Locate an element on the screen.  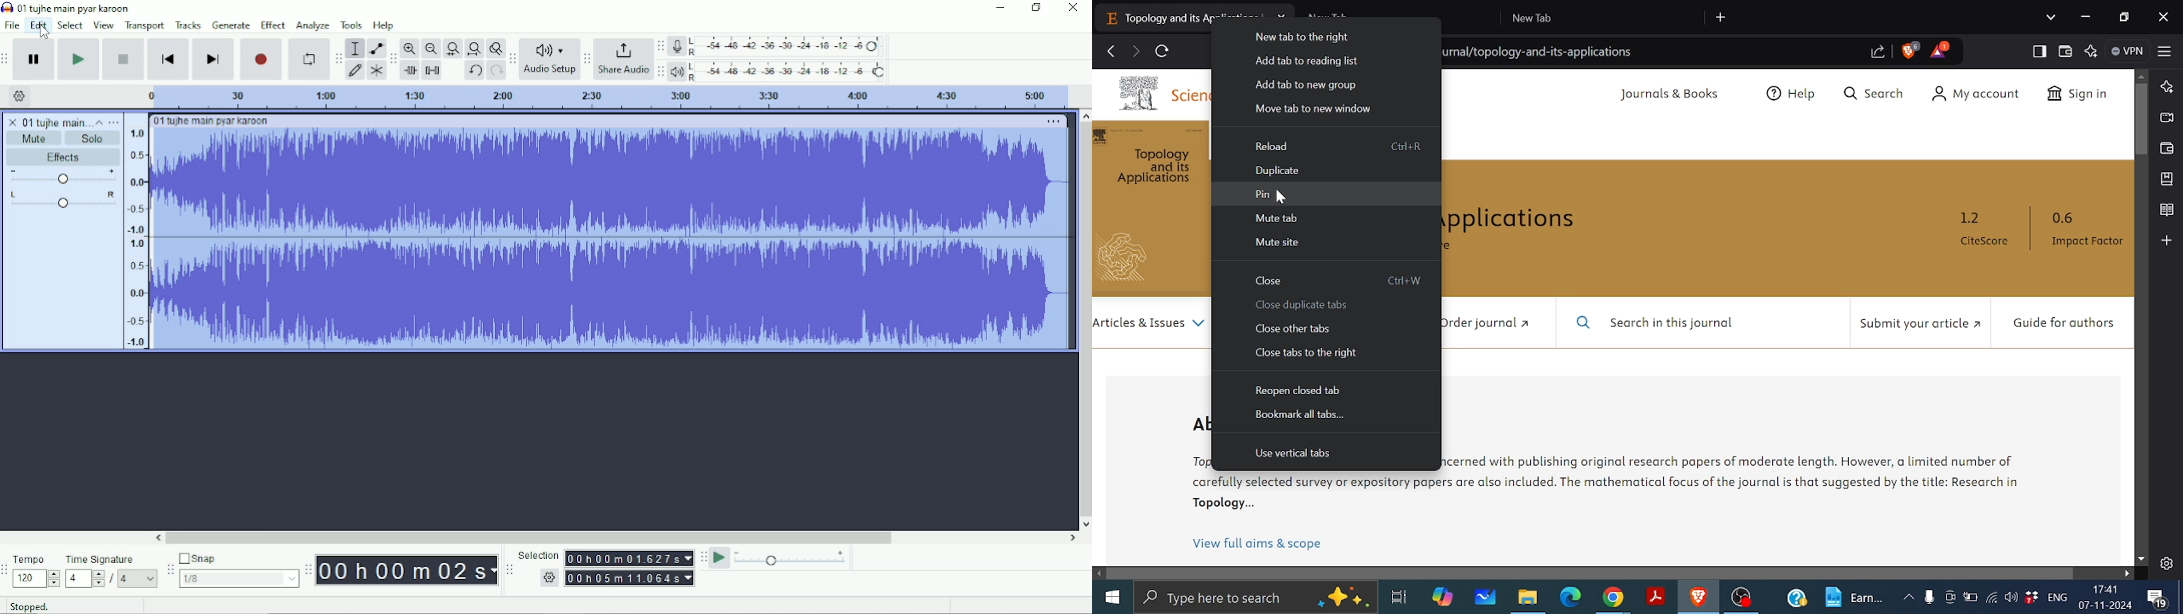
Edit is located at coordinates (39, 26).